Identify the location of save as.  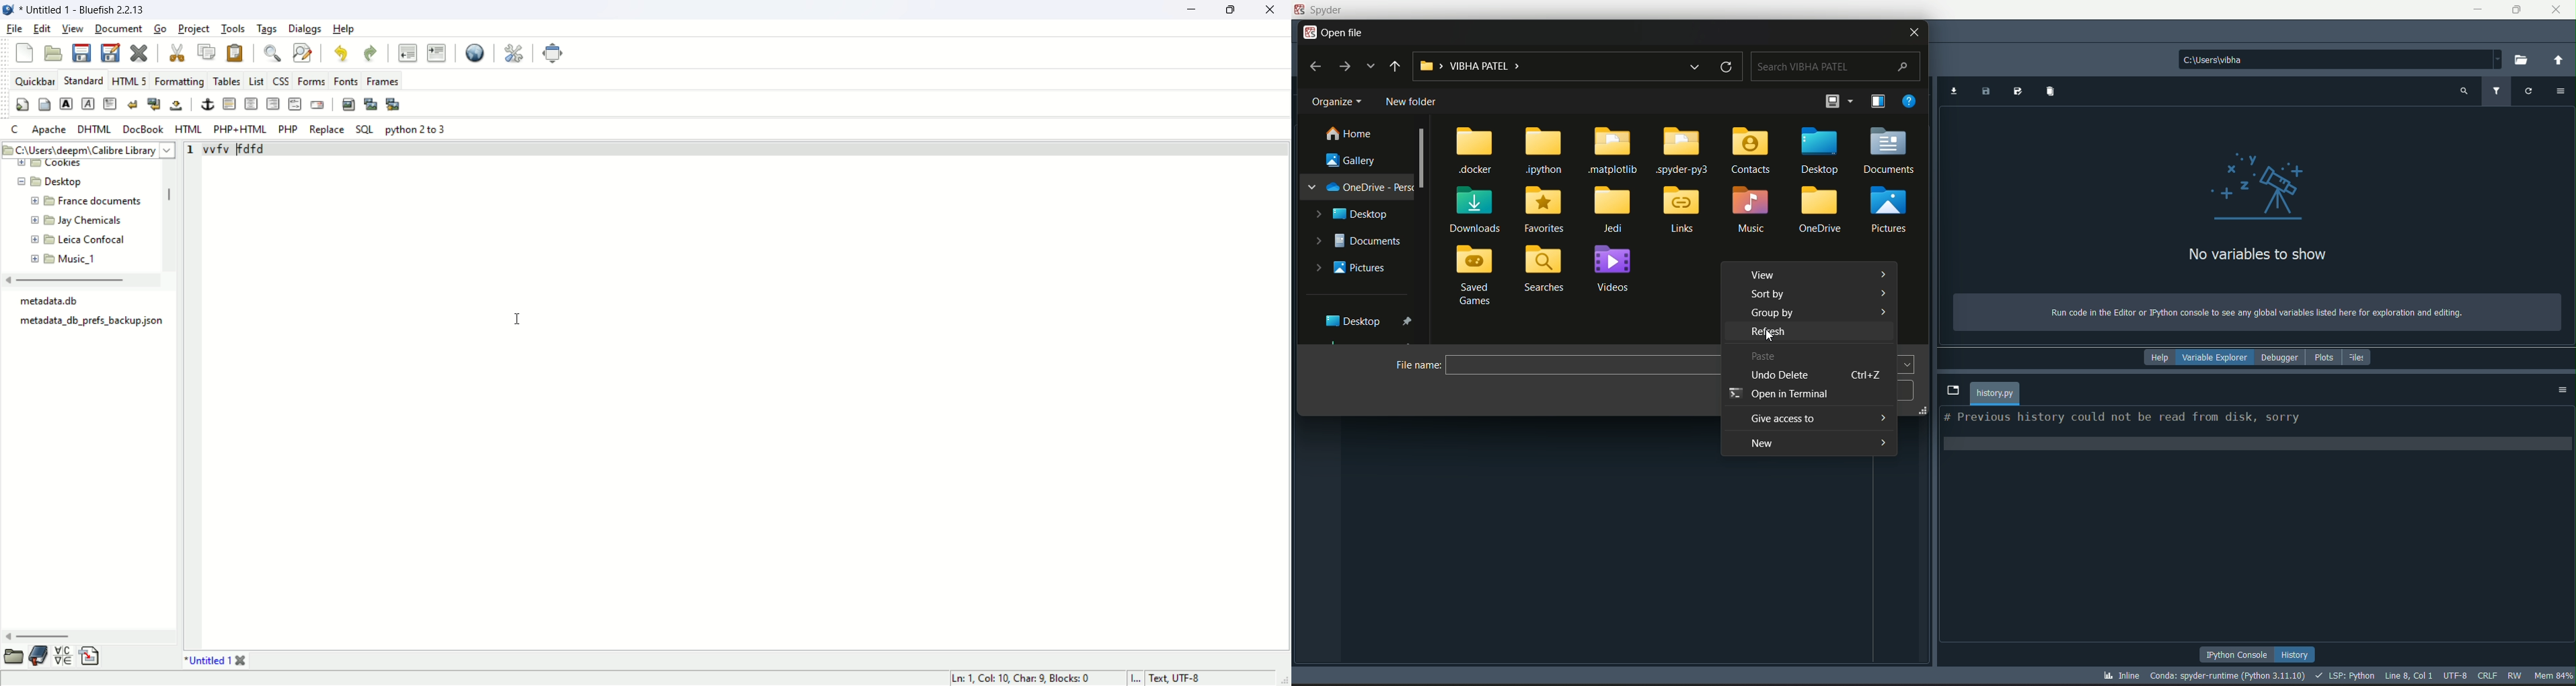
(109, 52).